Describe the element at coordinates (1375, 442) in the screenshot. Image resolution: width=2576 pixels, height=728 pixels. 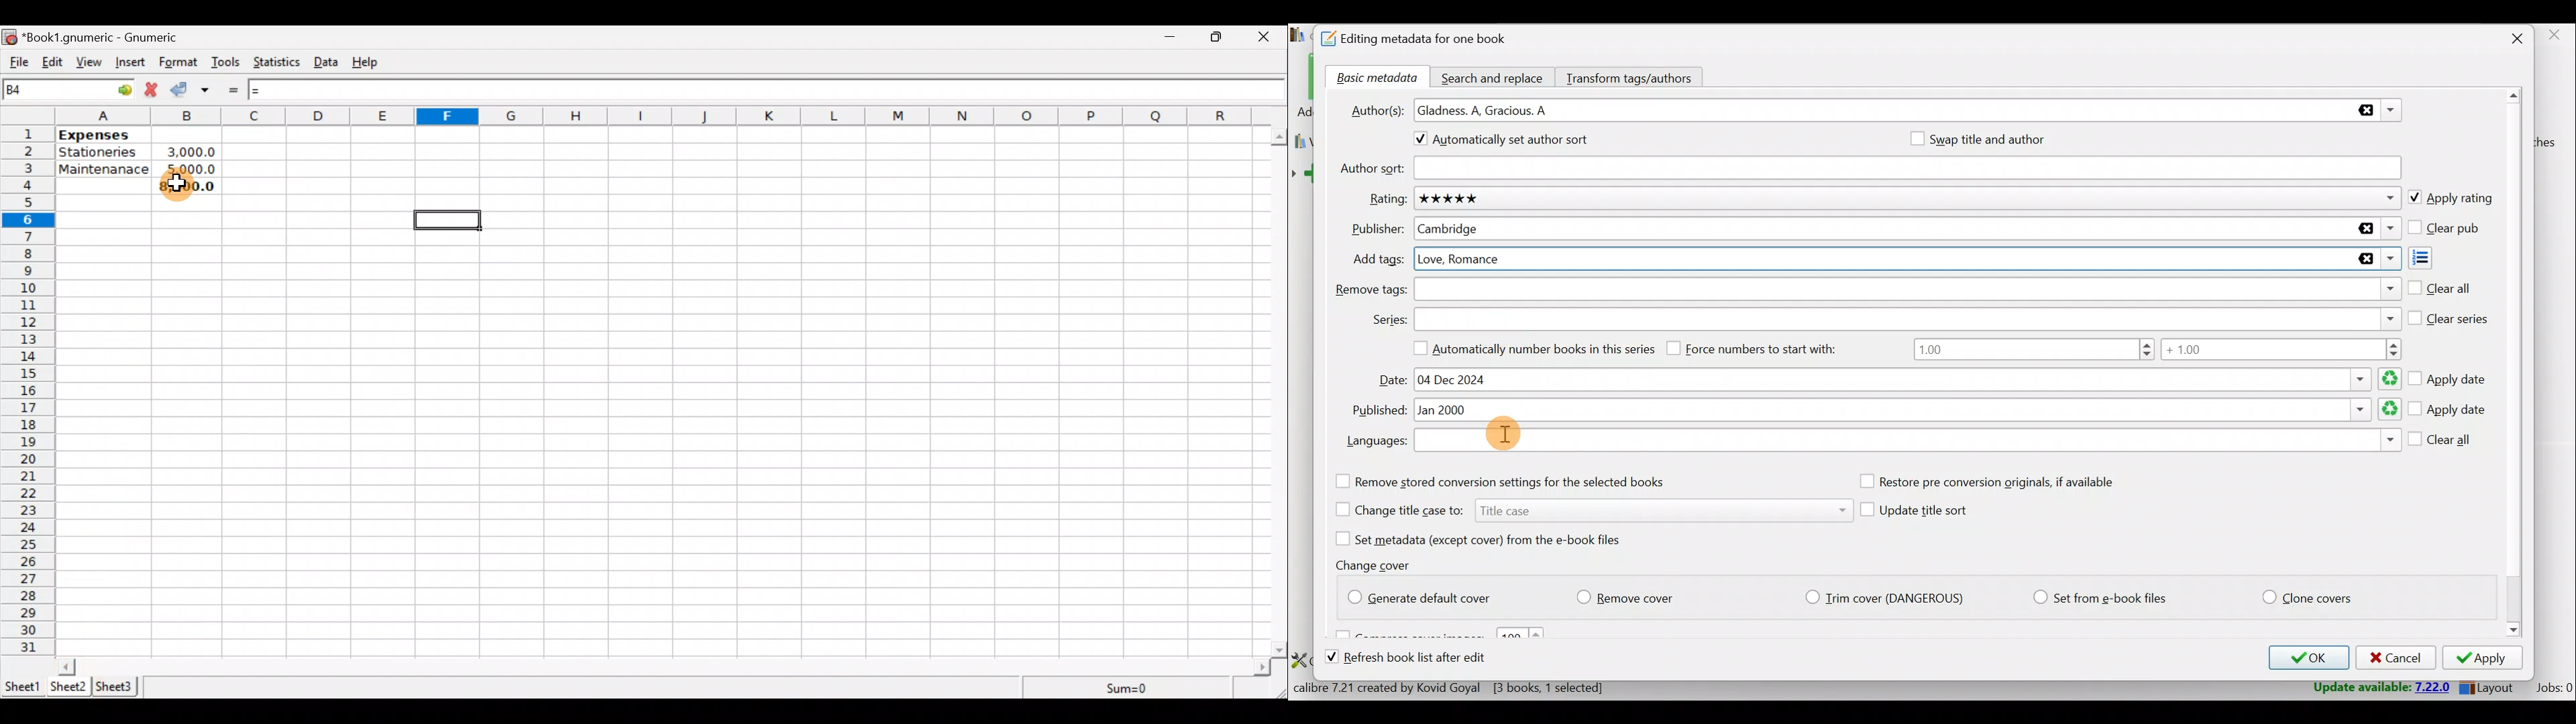
I see `Languages:` at that location.